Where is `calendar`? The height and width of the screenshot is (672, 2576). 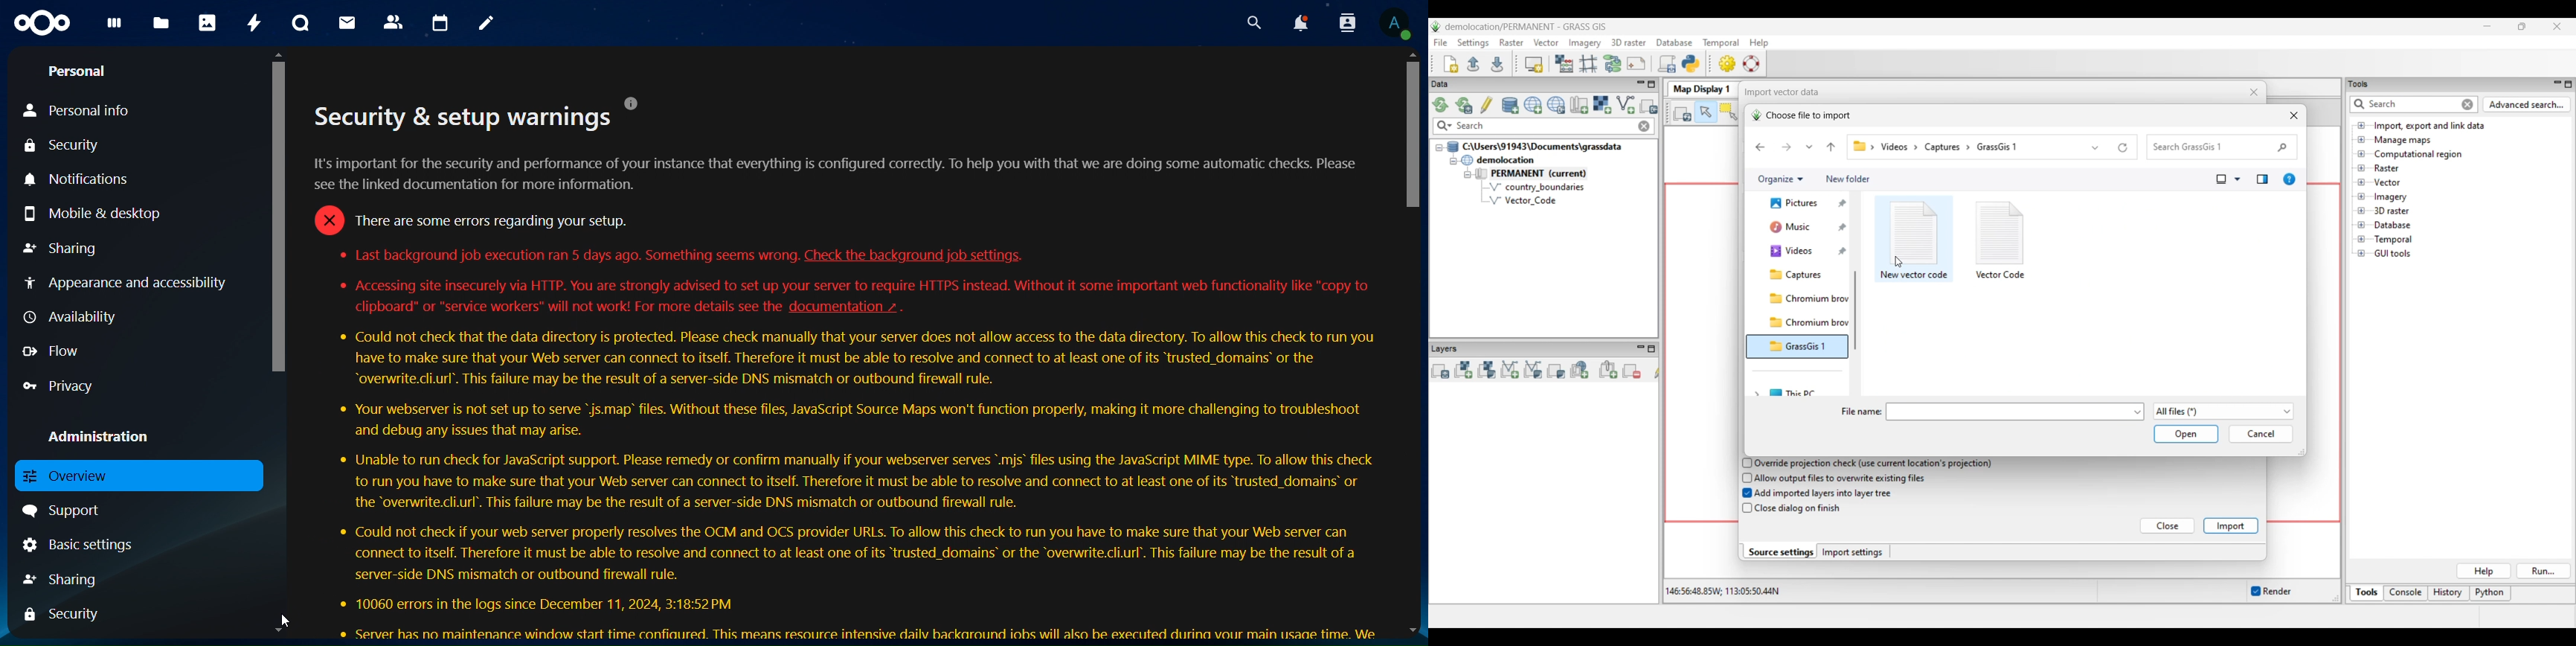
calendar is located at coordinates (440, 22).